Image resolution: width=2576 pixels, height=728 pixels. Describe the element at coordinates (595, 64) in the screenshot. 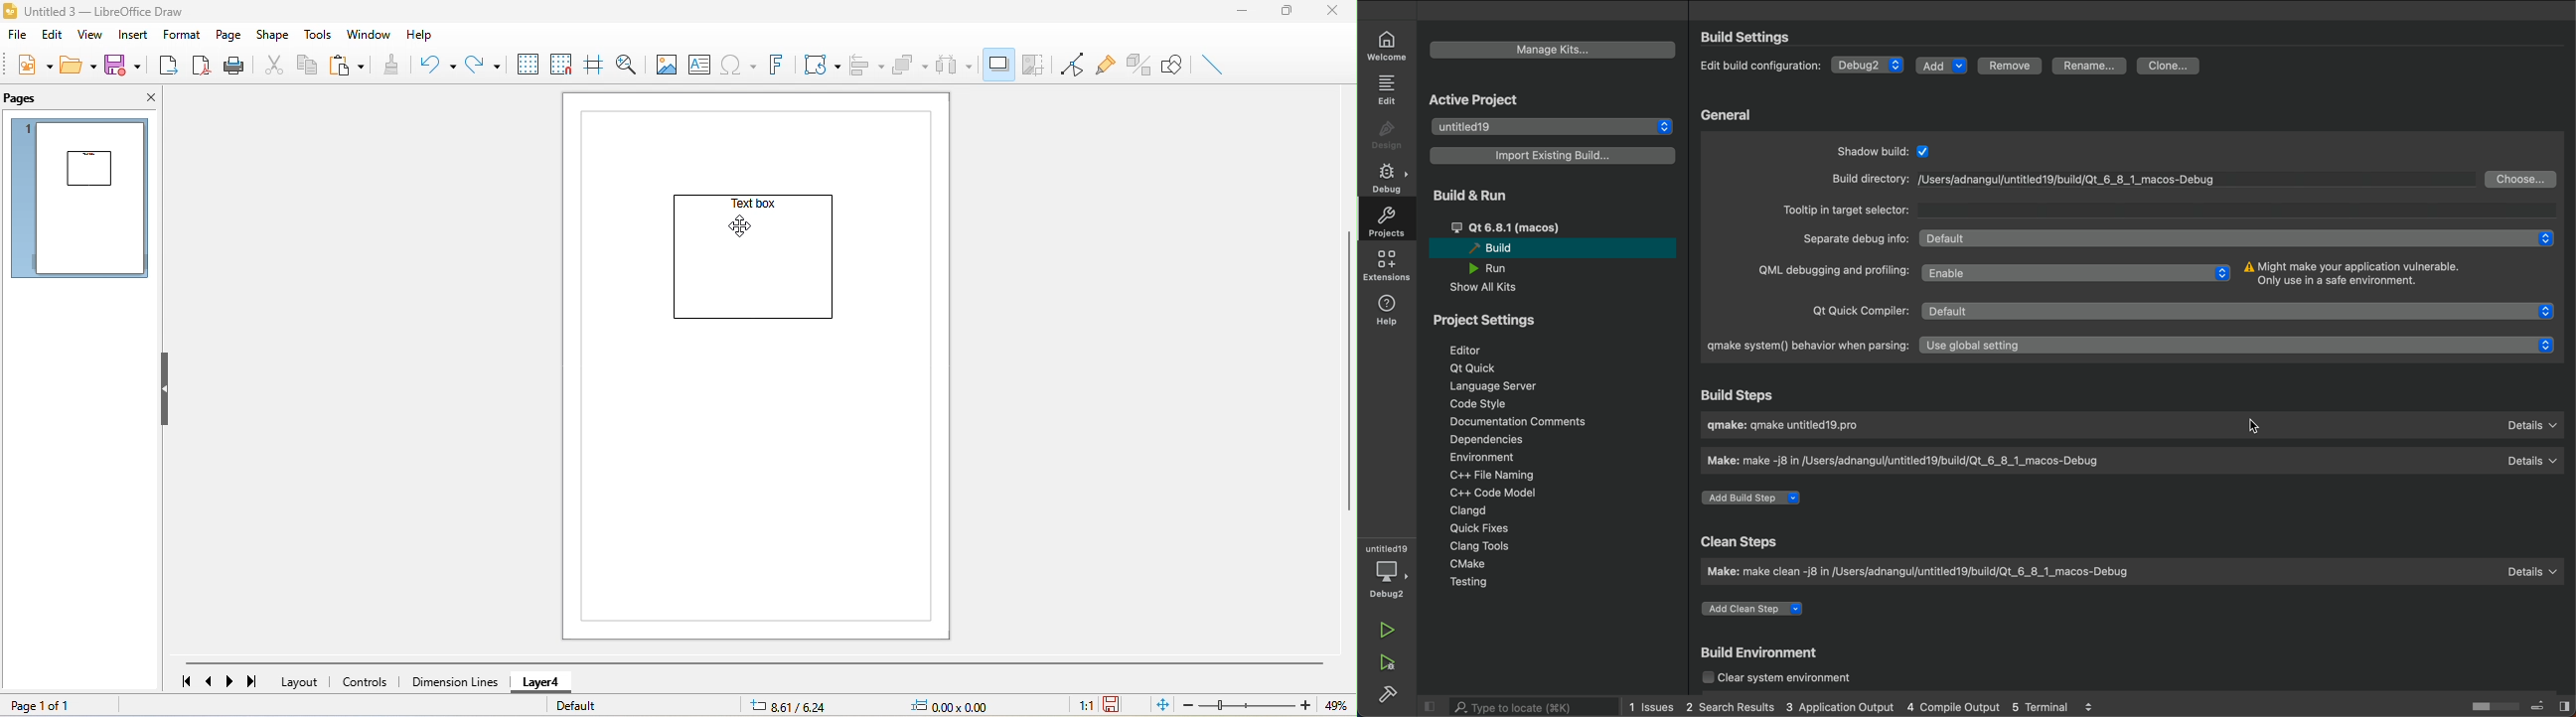

I see `helpline while moving` at that location.